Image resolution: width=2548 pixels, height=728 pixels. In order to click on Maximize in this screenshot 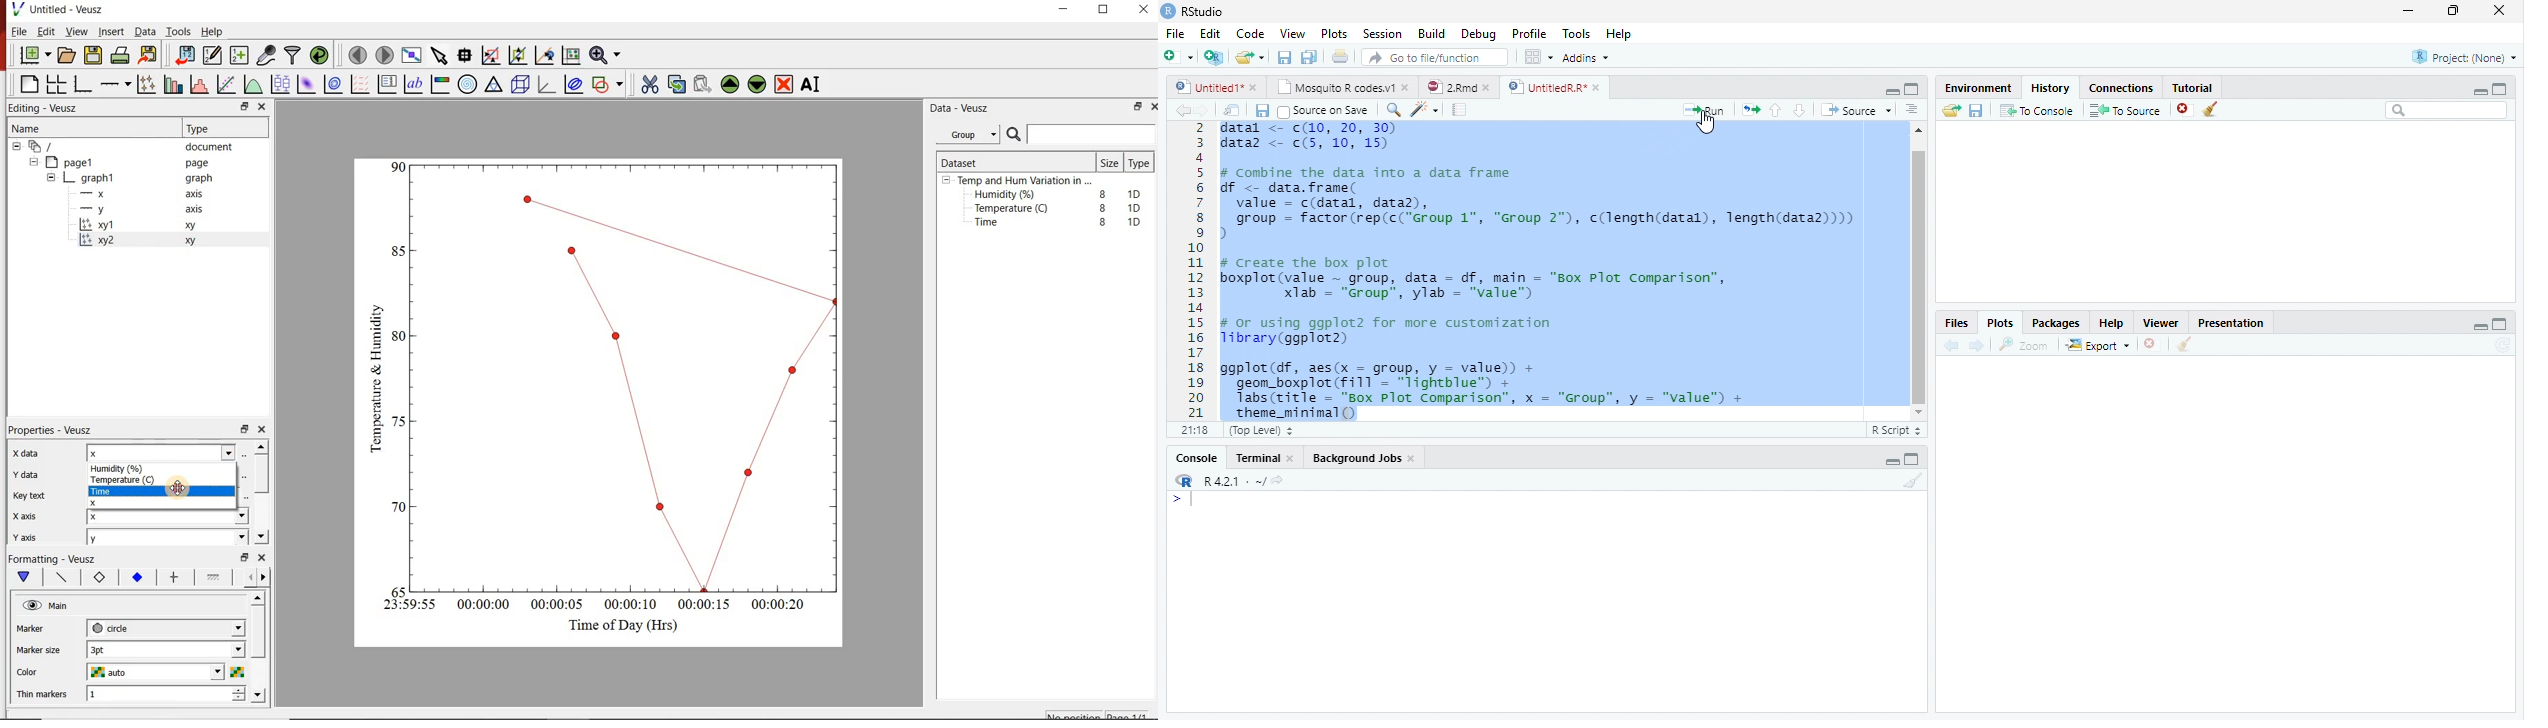, I will do `click(2500, 89)`.